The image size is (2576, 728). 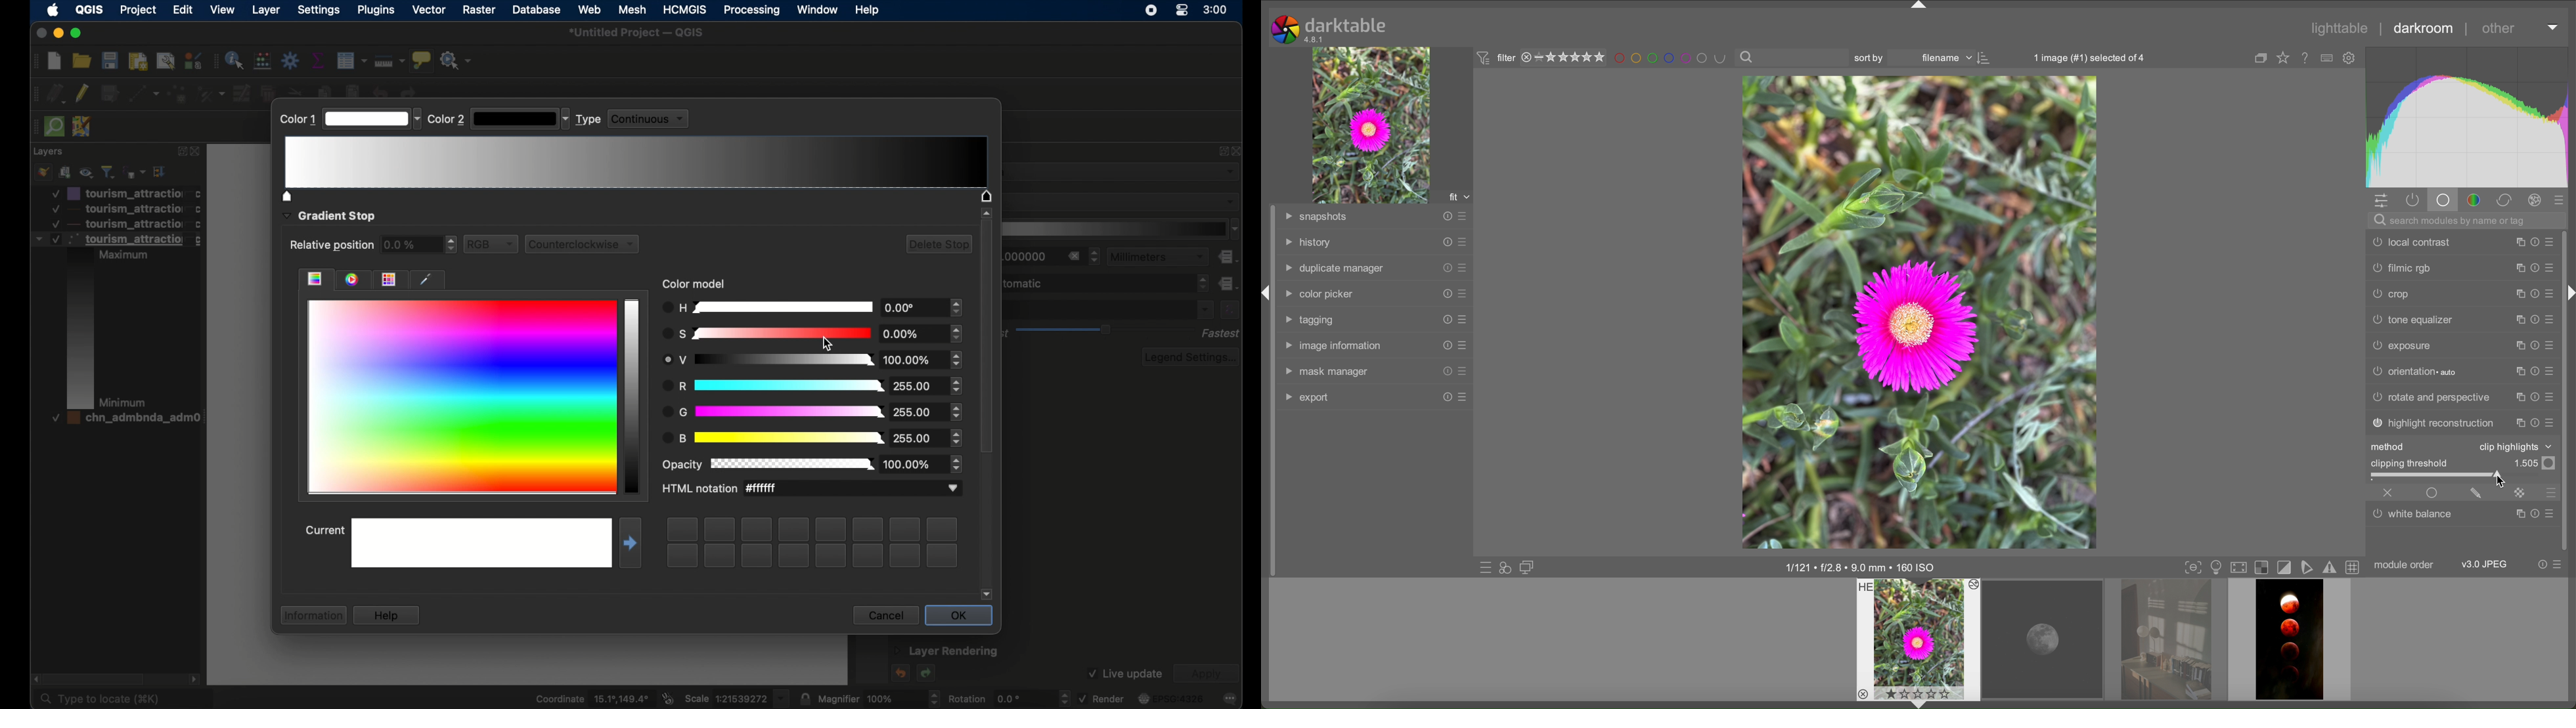 What do you see at coordinates (1231, 699) in the screenshot?
I see `messages` at bounding box center [1231, 699].